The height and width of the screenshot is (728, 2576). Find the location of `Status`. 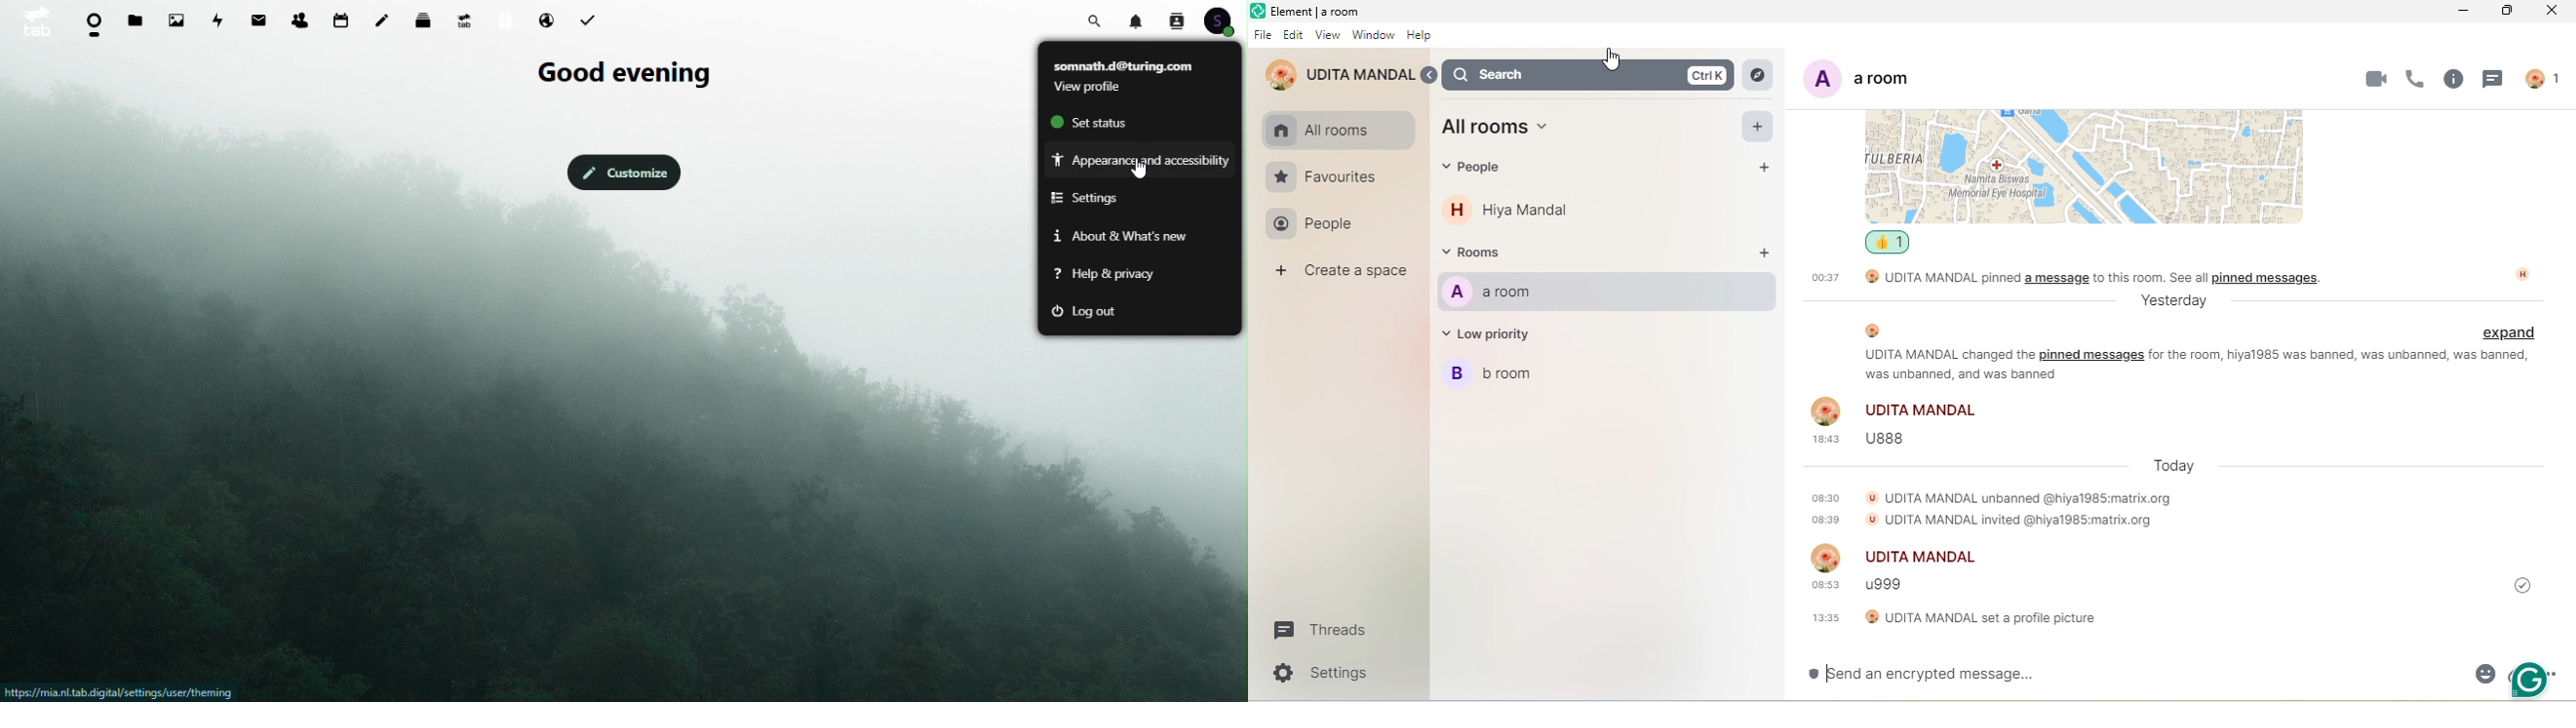

Status is located at coordinates (1100, 120).